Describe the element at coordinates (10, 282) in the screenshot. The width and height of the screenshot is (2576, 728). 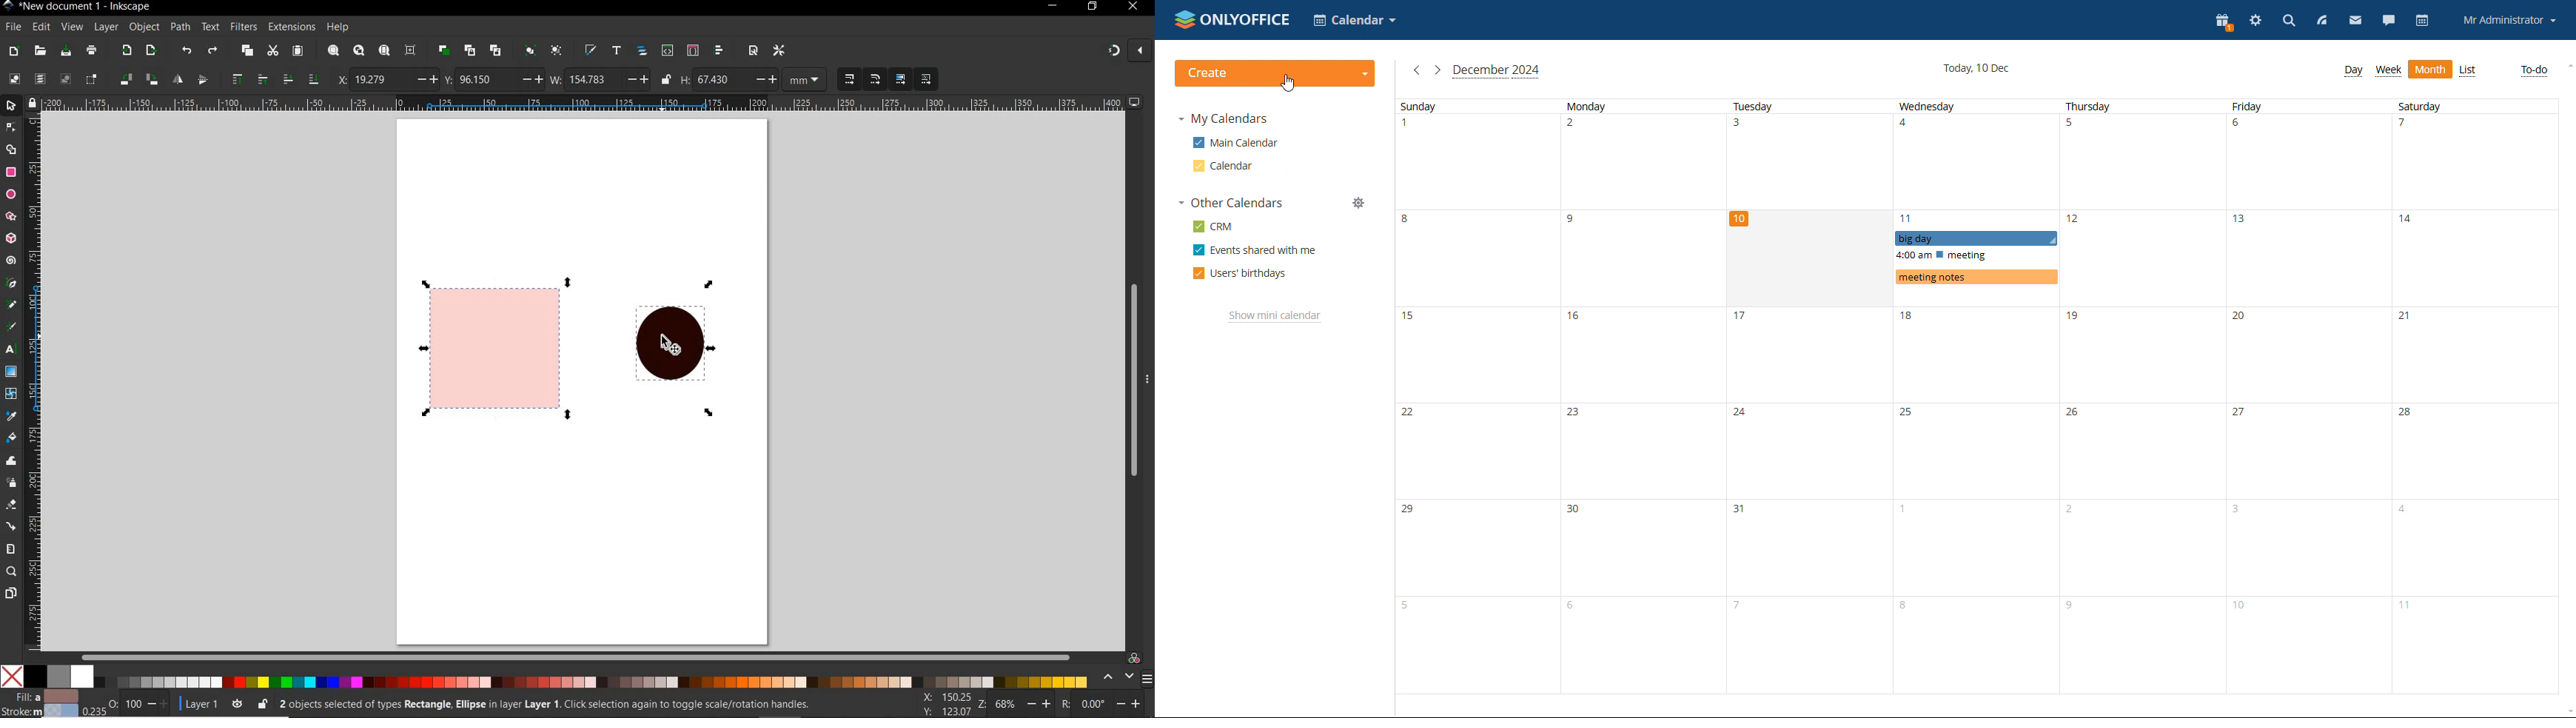
I see `pen tool` at that location.